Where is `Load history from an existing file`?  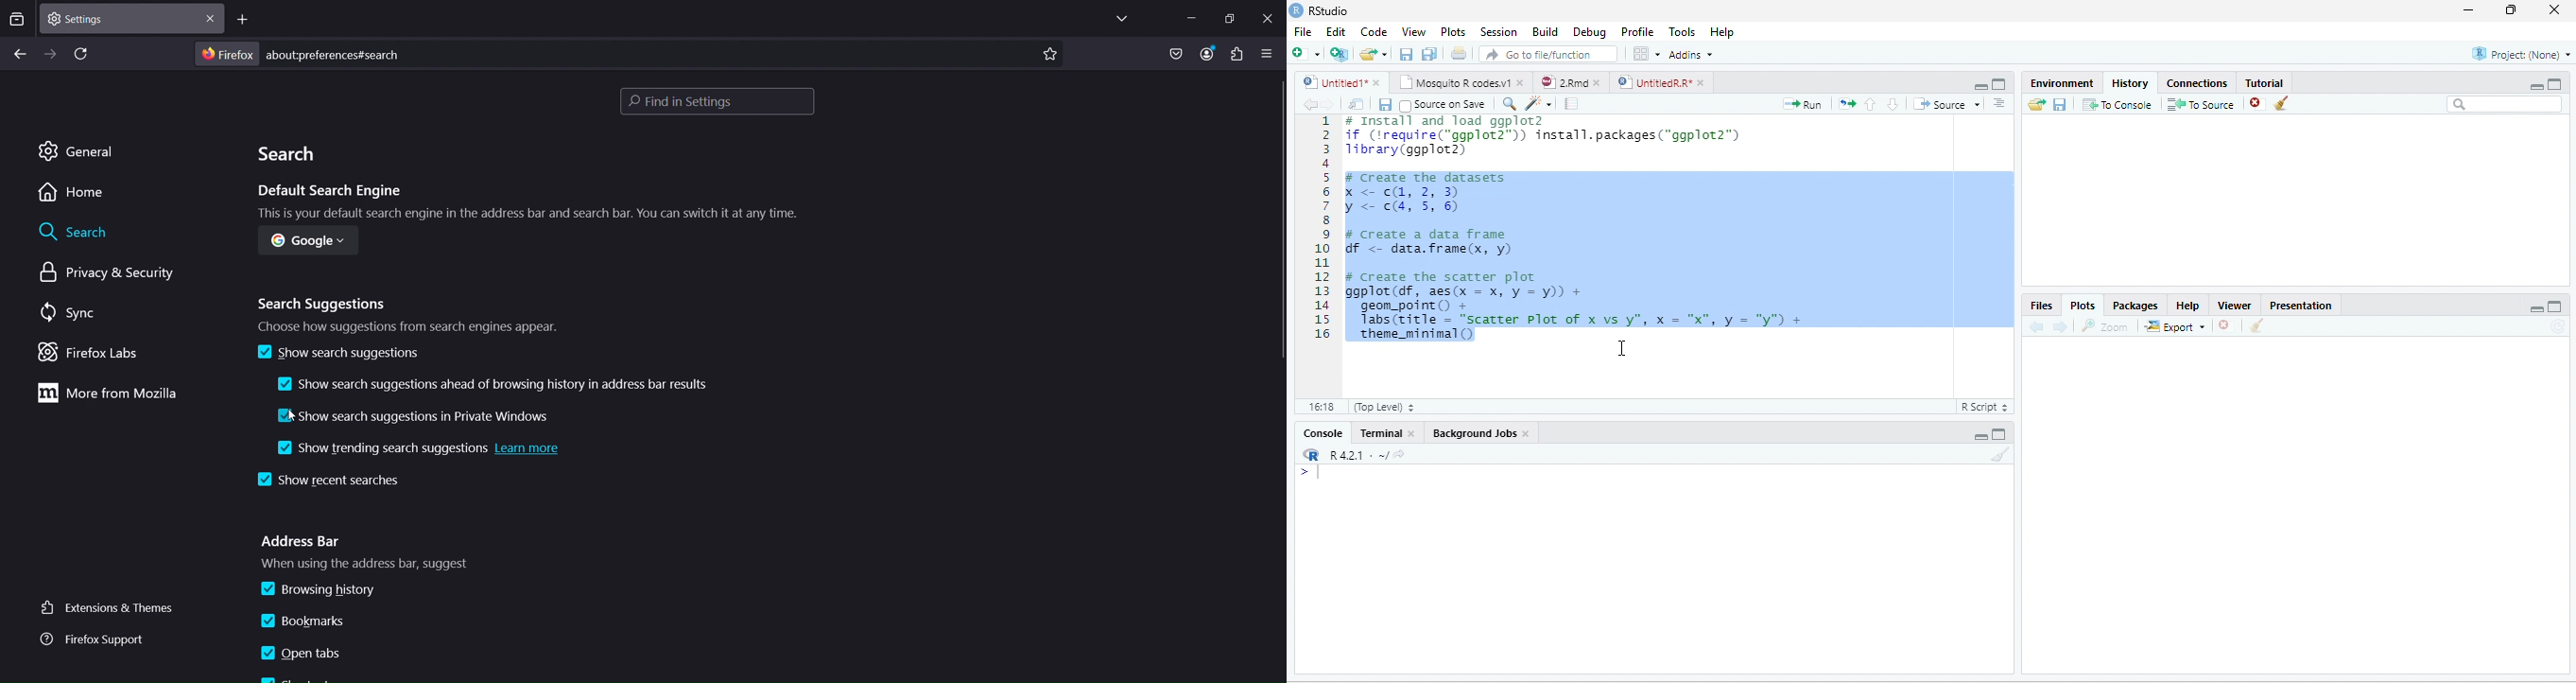
Load history from an existing file is located at coordinates (2035, 105).